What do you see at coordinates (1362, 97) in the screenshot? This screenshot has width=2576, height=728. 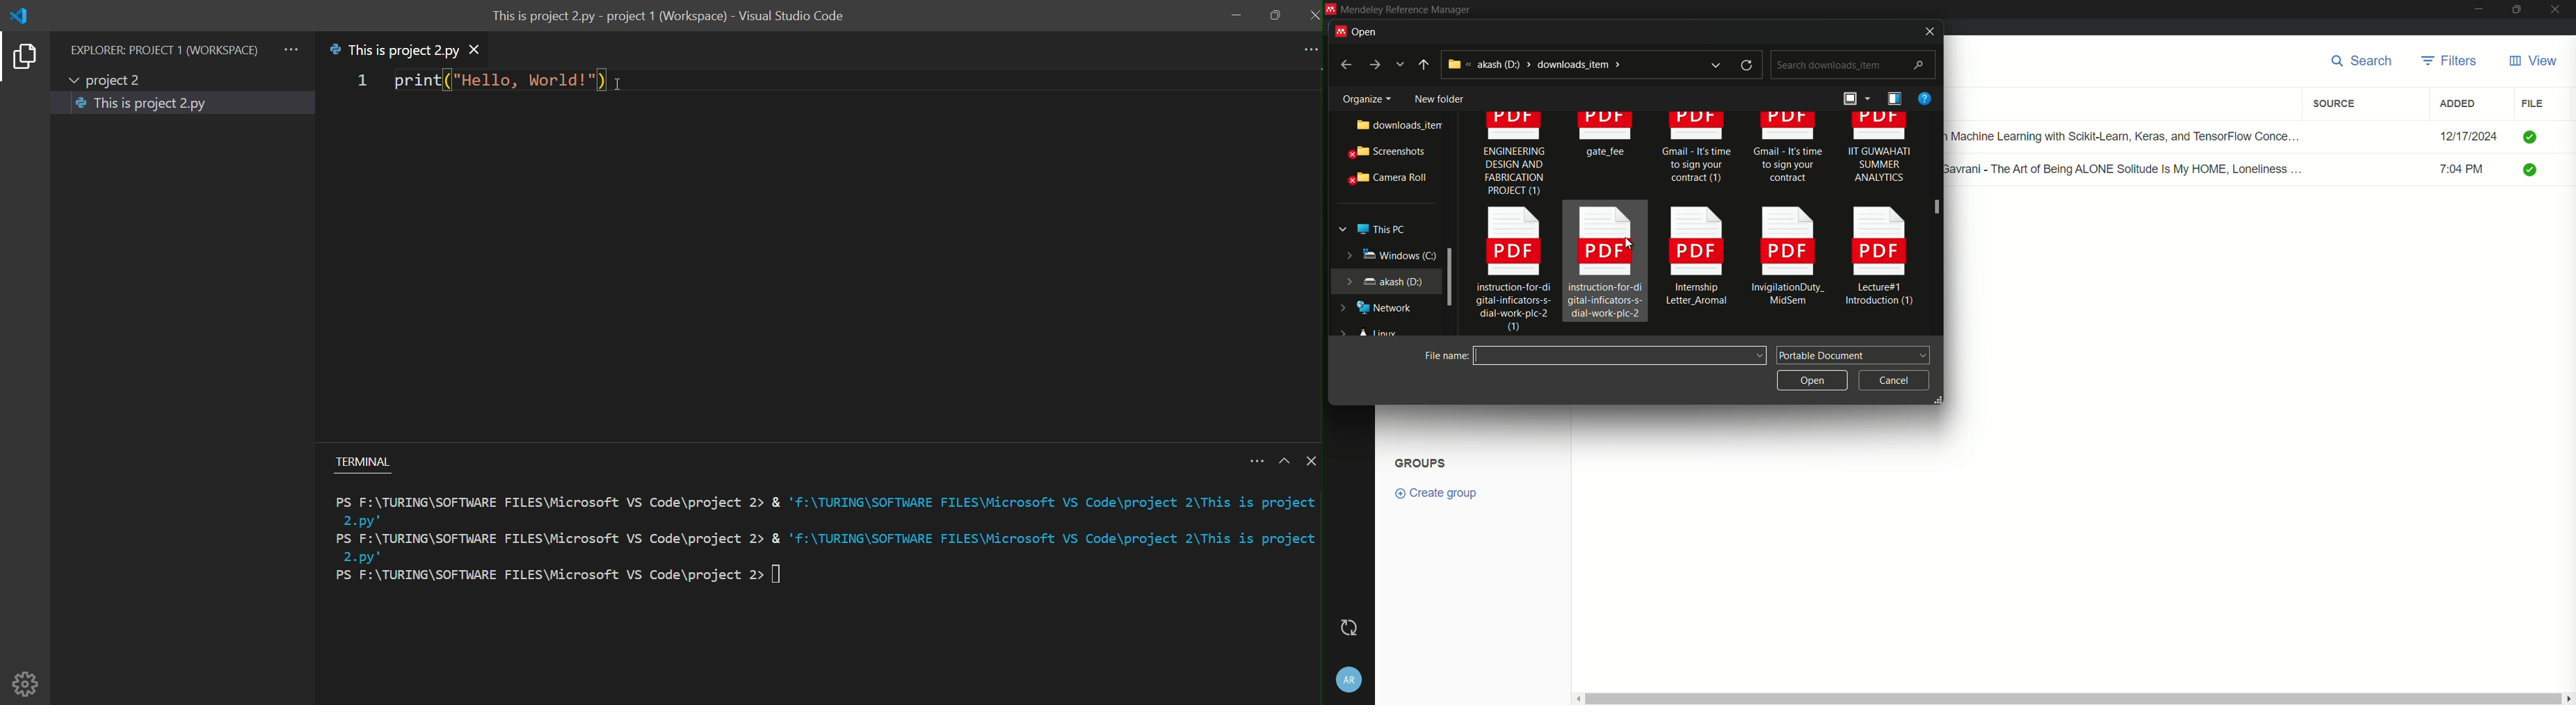 I see `Organize` at bounding box center [1362, 97].